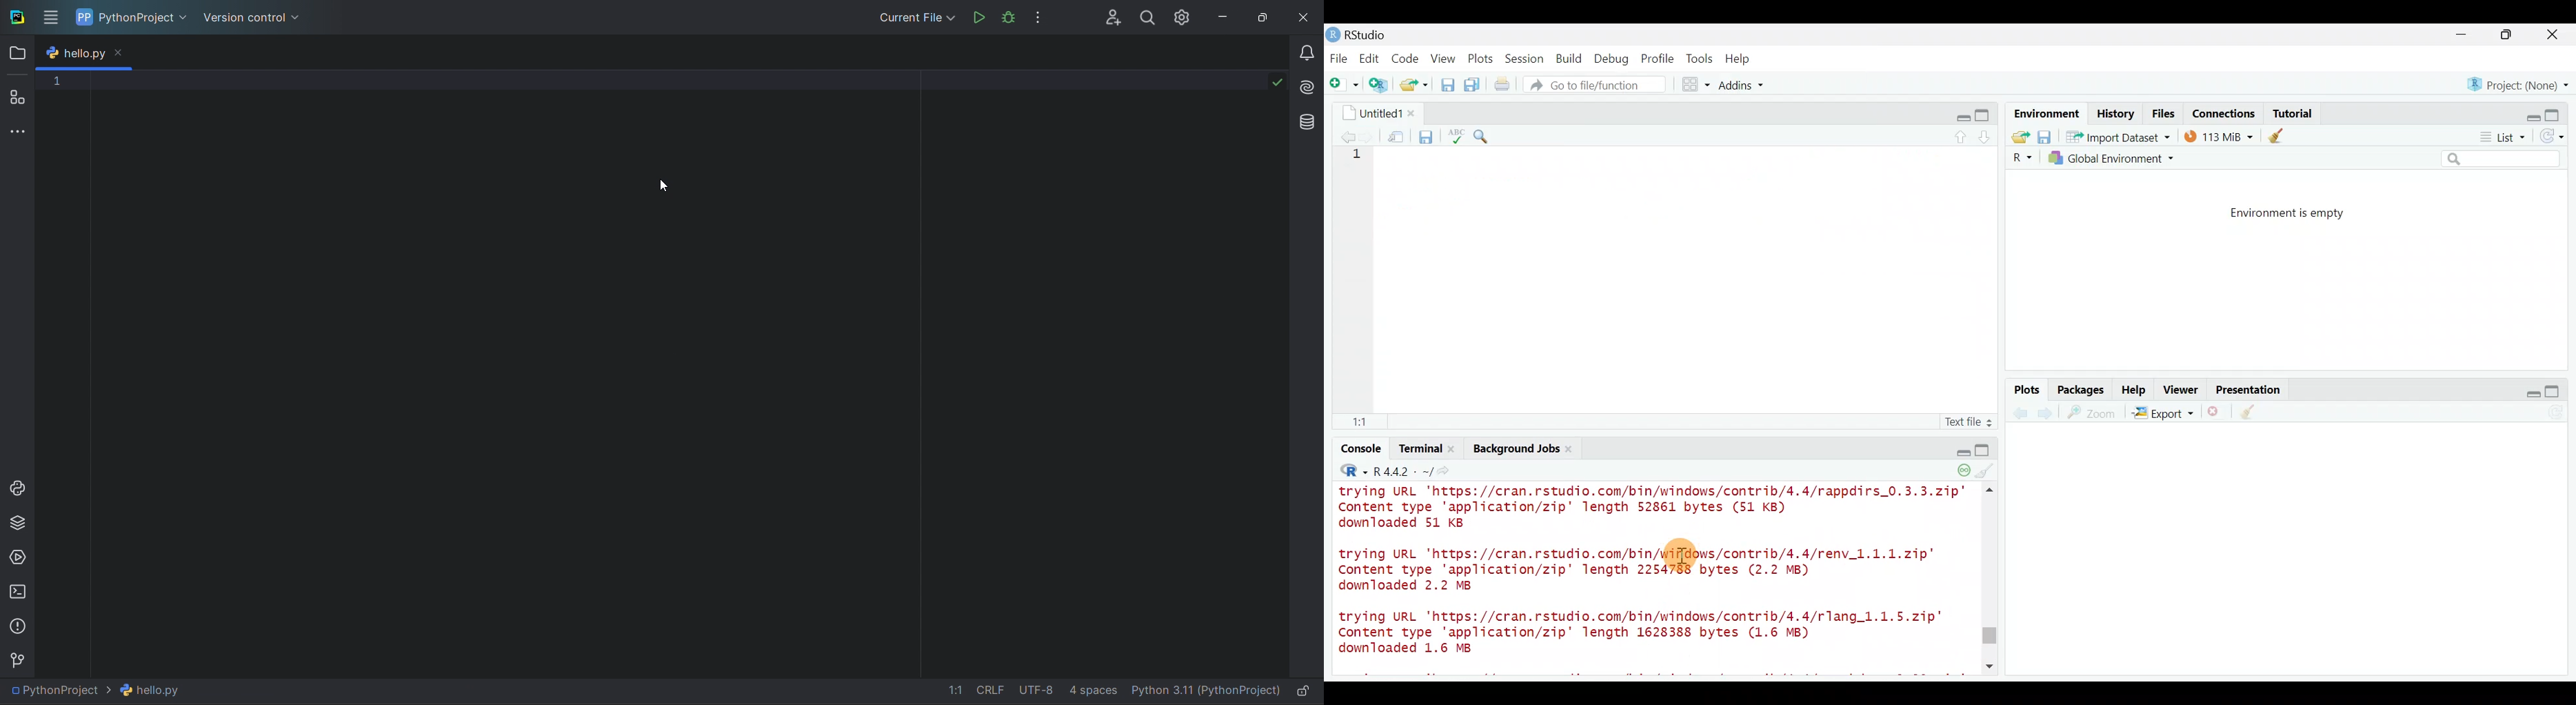 This screenshot has width=2576, height=728. I want to click on 114 MIB, so click(2219, 136).